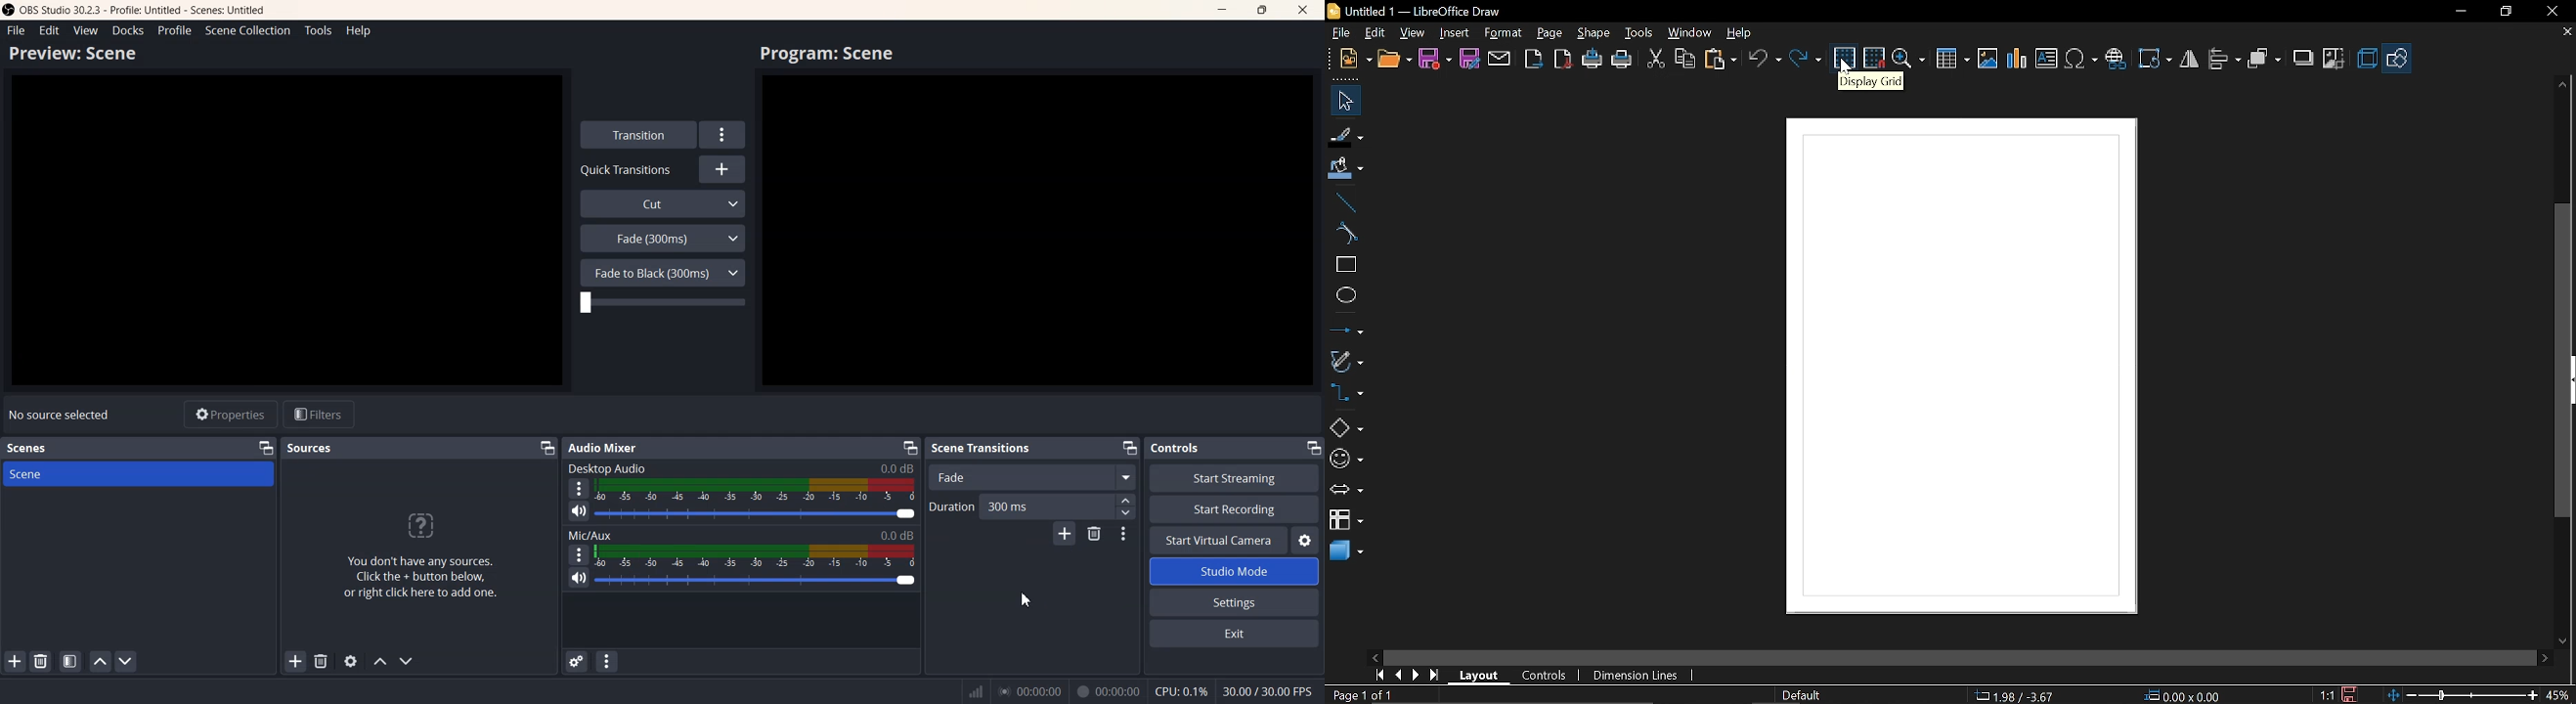 This screenshot has width=2576, height=728. Describe the element at coordinates (1027, 601) in the screenshot. I see `Cursor` at that location.